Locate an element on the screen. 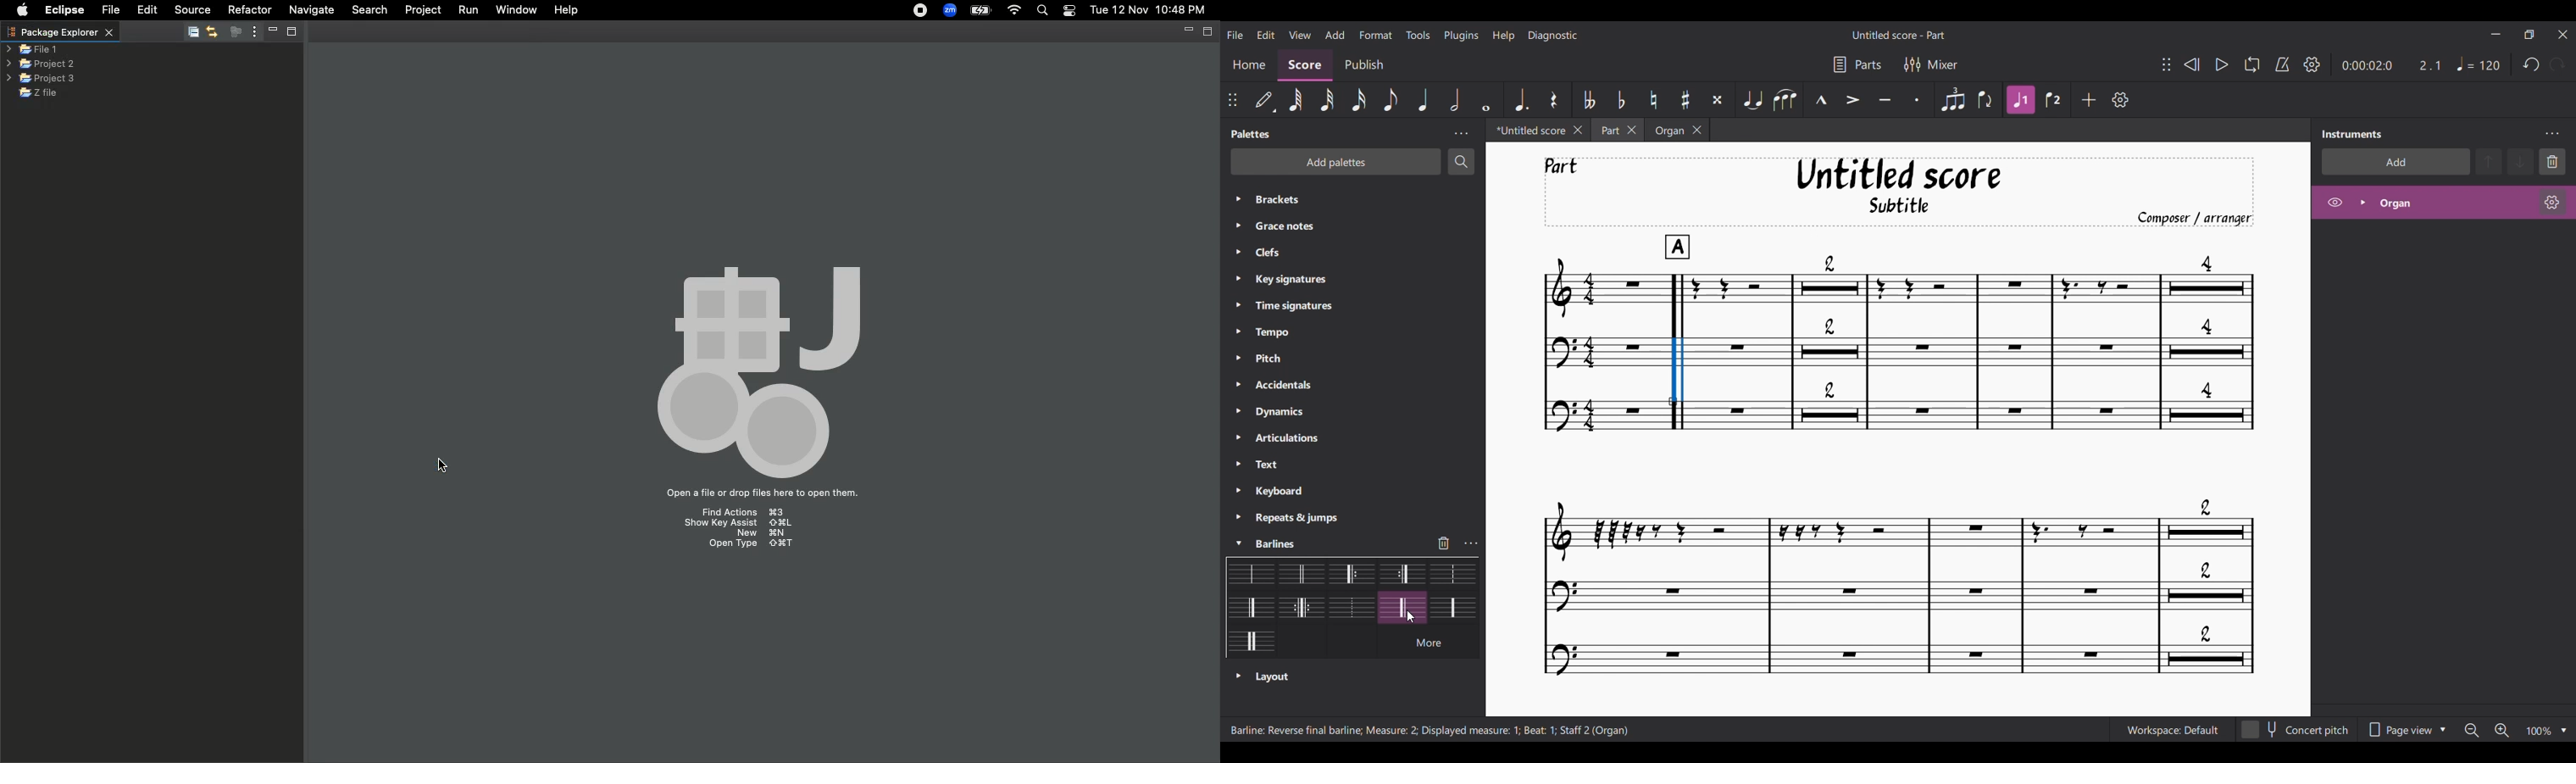  Home section is located at coordinates (1248, 64).